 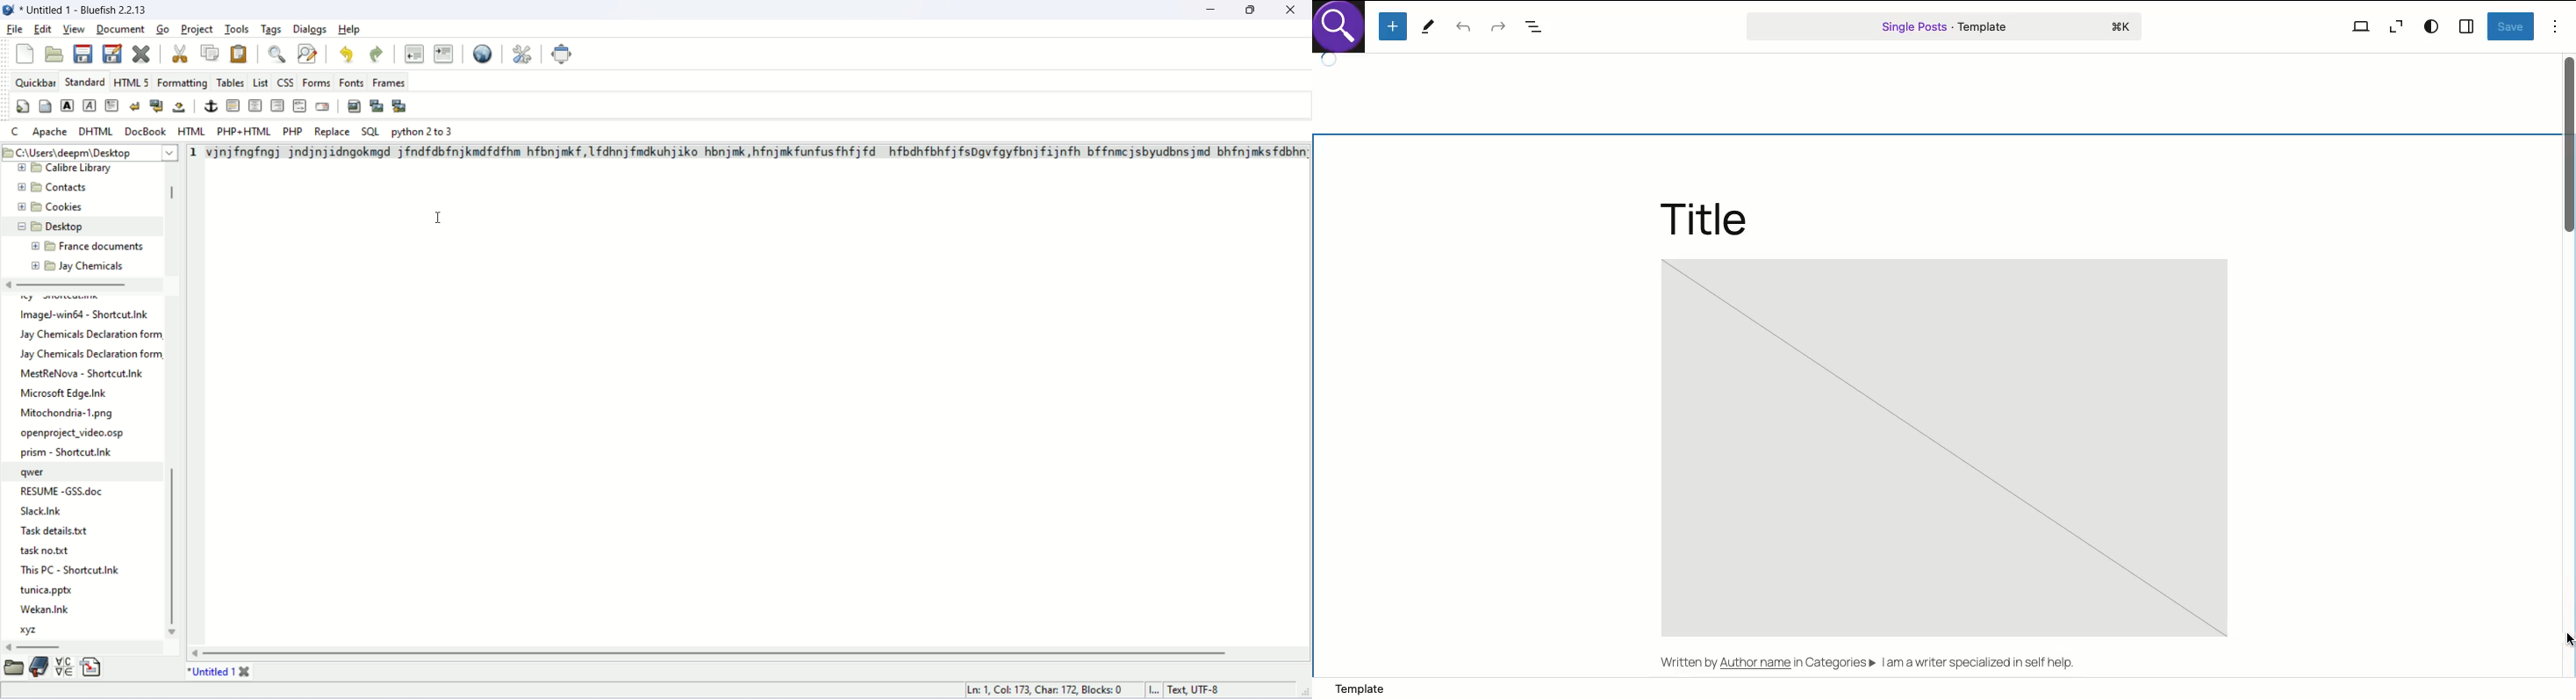 I want to click on Ln: 1 Cok 173. Char: 172 Blocks: 0, so click(x=1044, y=689).